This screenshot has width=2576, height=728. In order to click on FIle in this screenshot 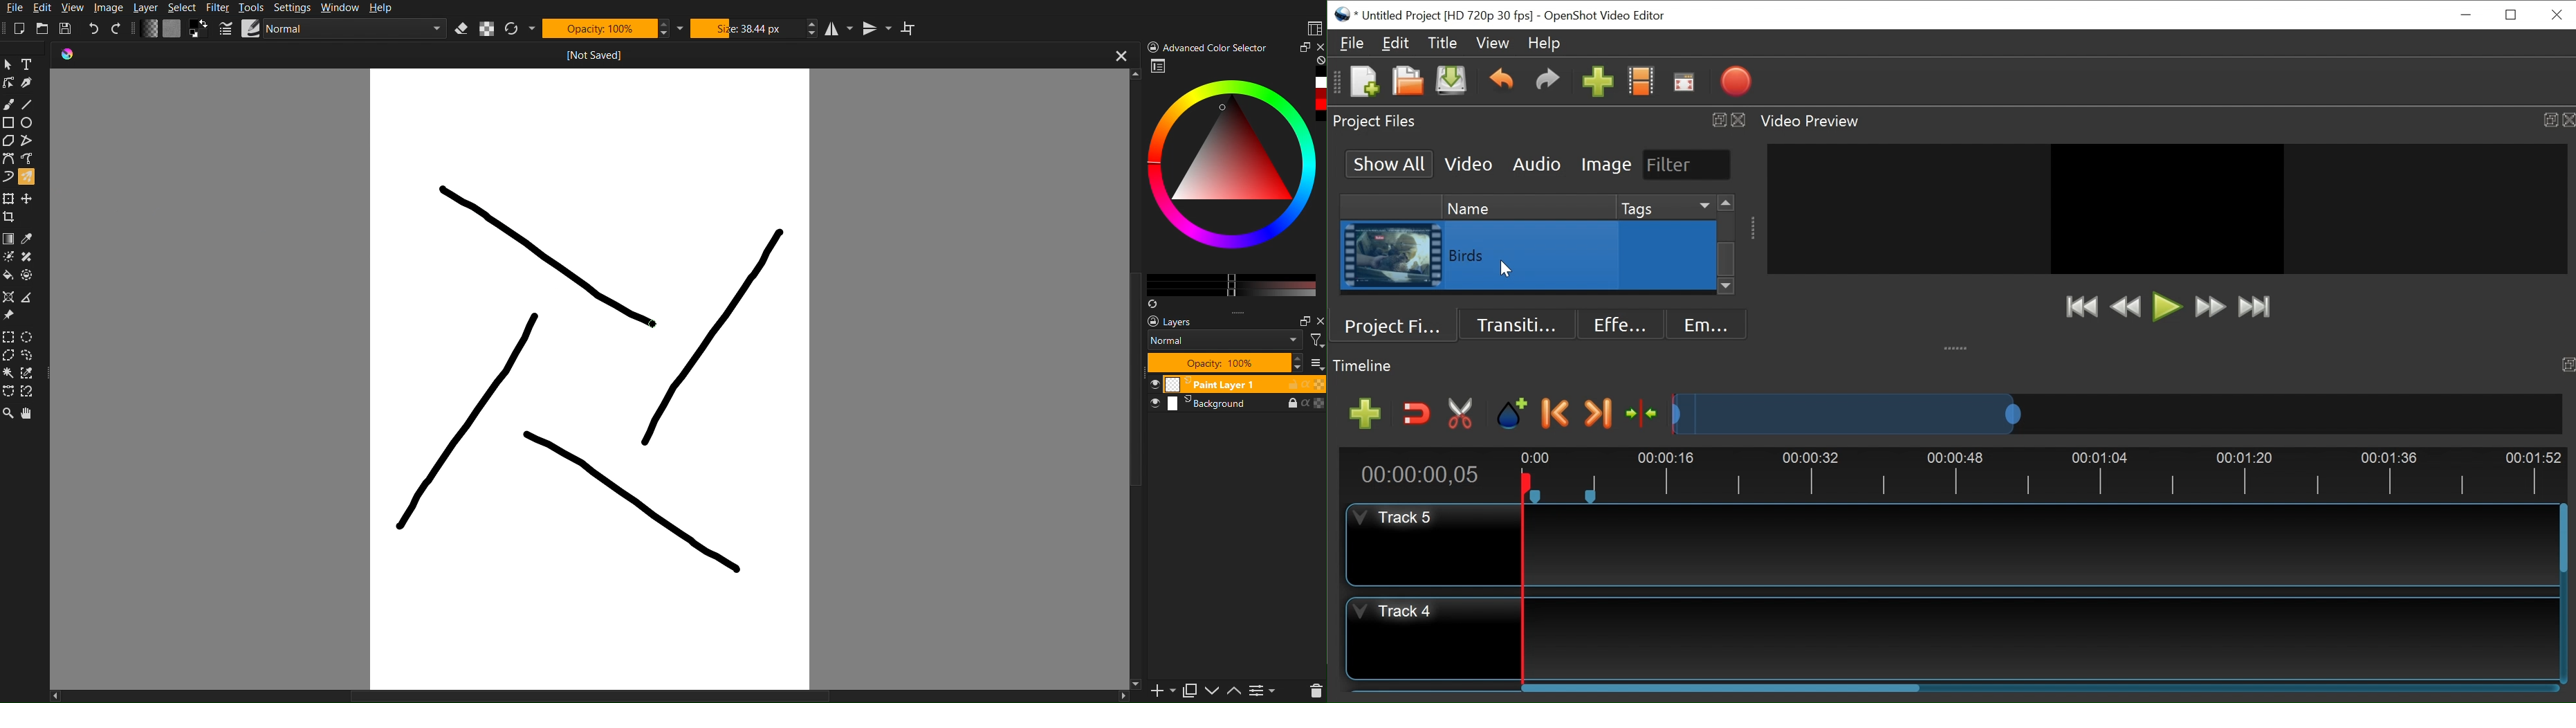, I will do `click(13, 8)`.